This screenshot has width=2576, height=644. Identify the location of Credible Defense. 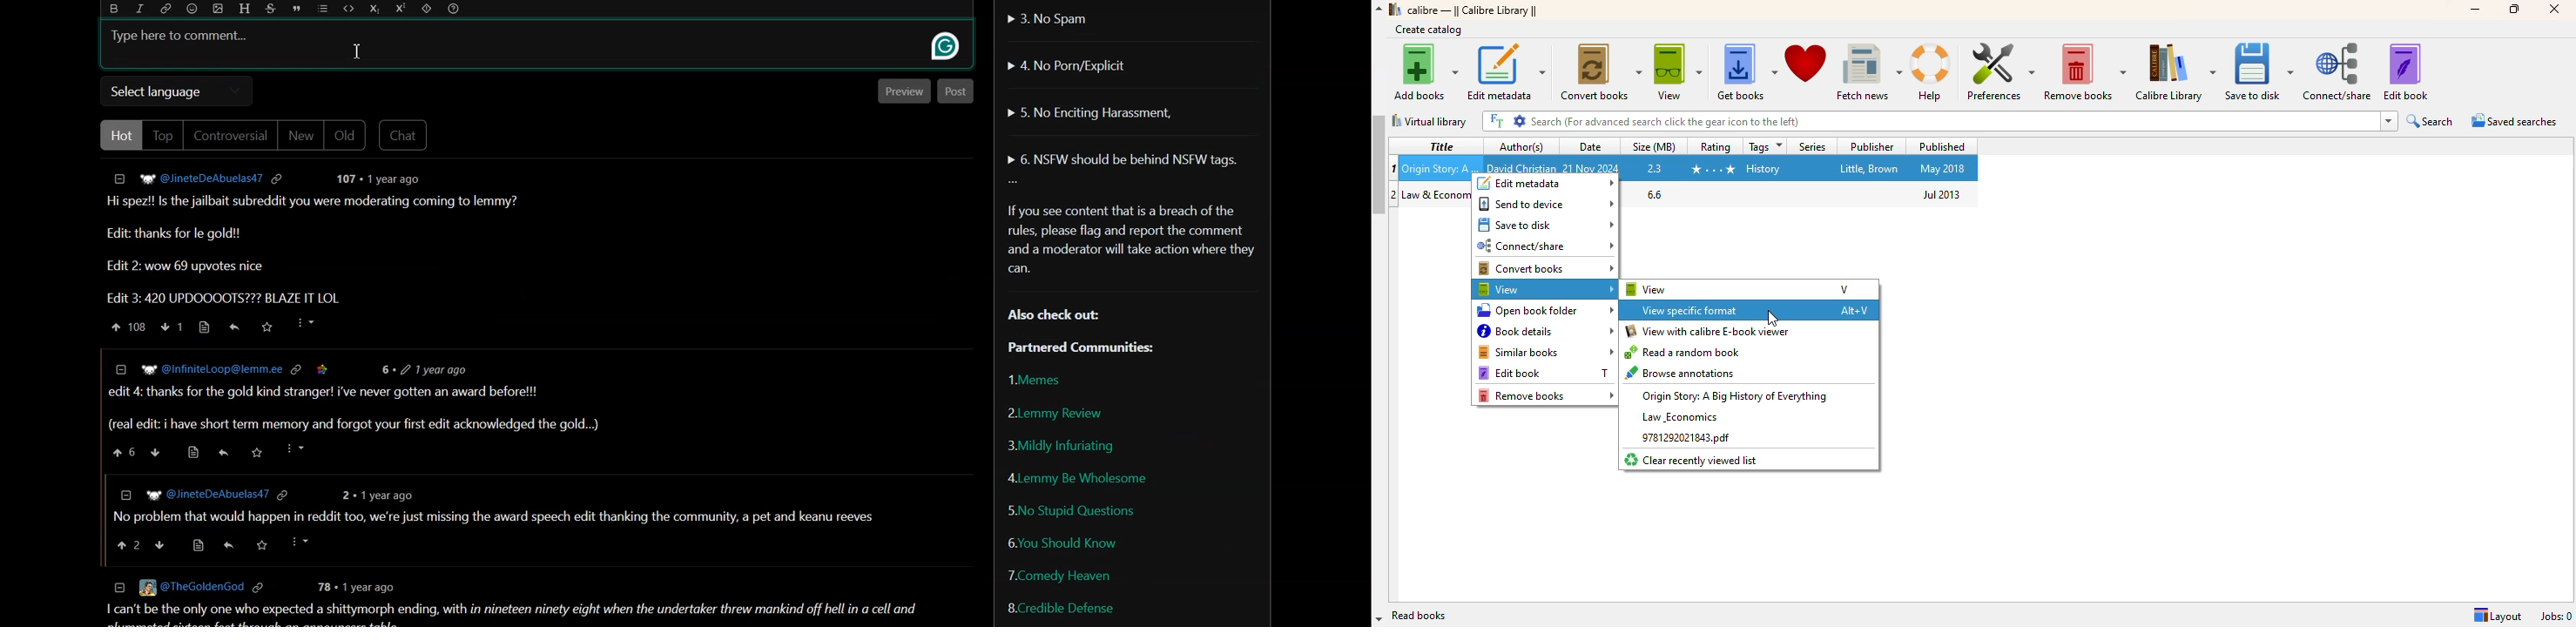
(1057, 607).